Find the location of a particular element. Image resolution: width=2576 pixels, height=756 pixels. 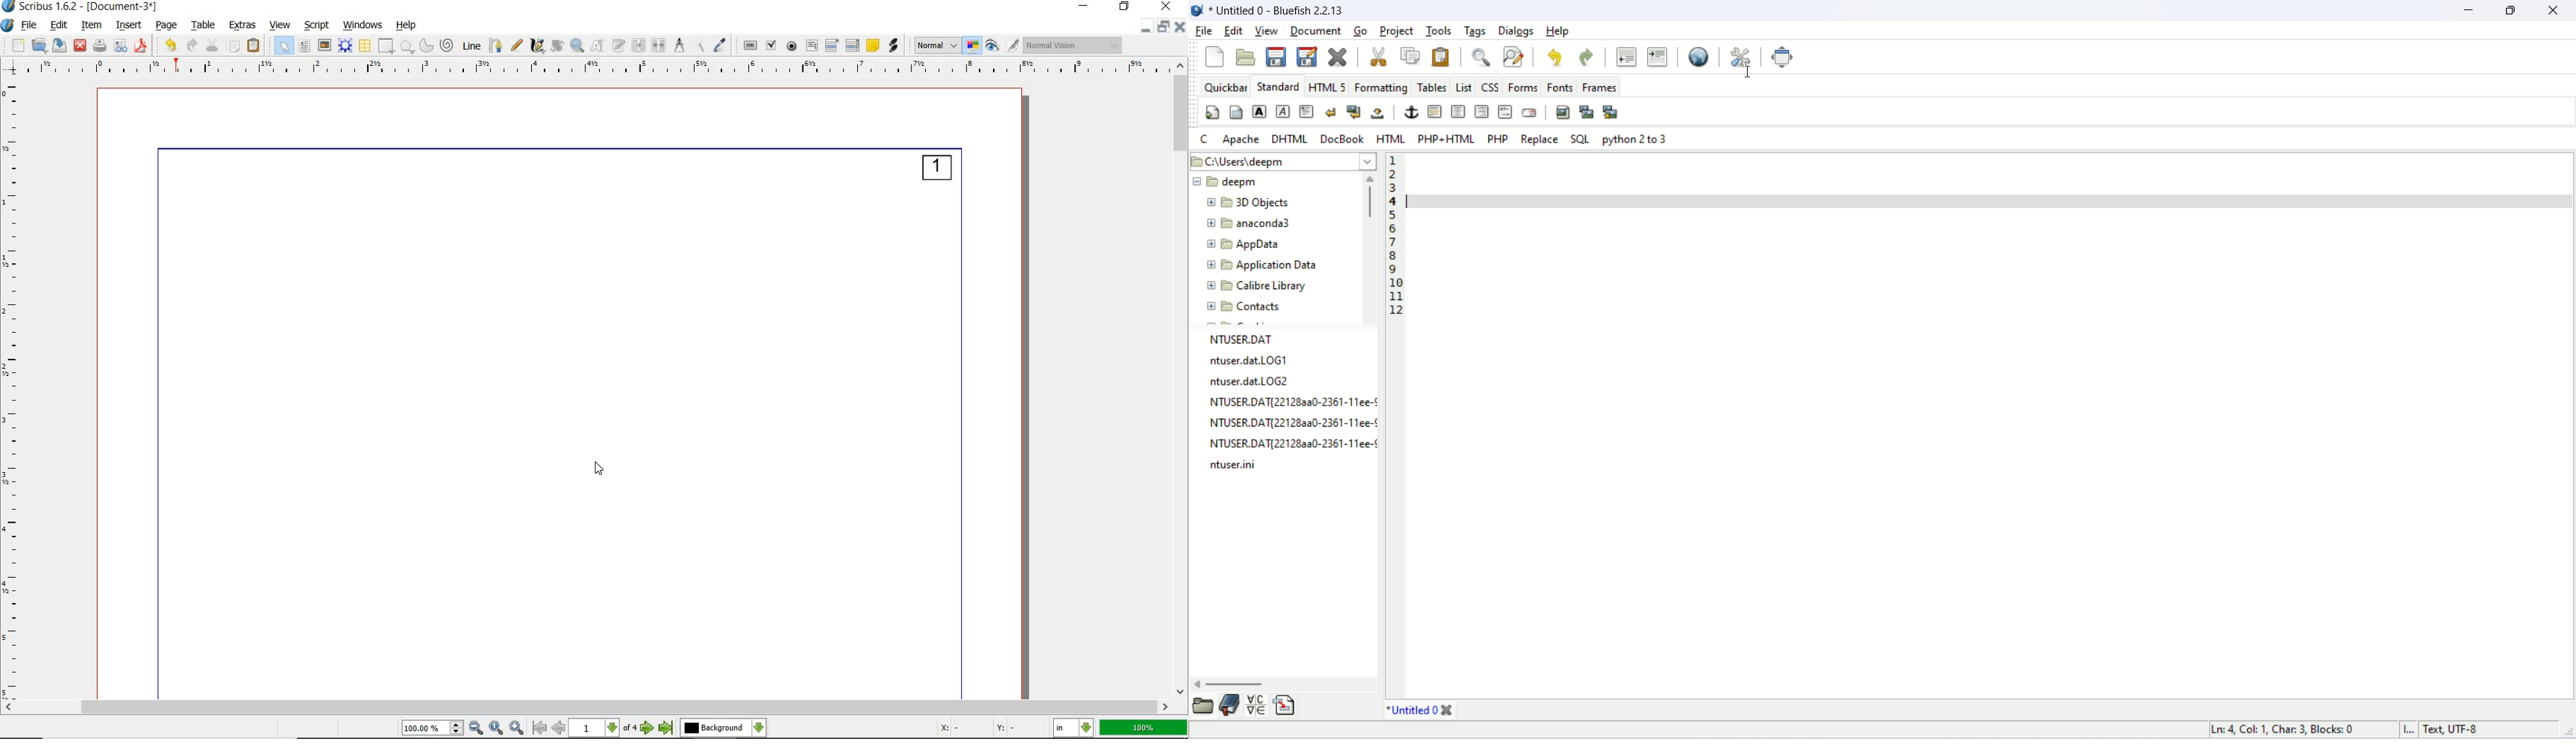

Previous Page is located at coordinates (559, 729).